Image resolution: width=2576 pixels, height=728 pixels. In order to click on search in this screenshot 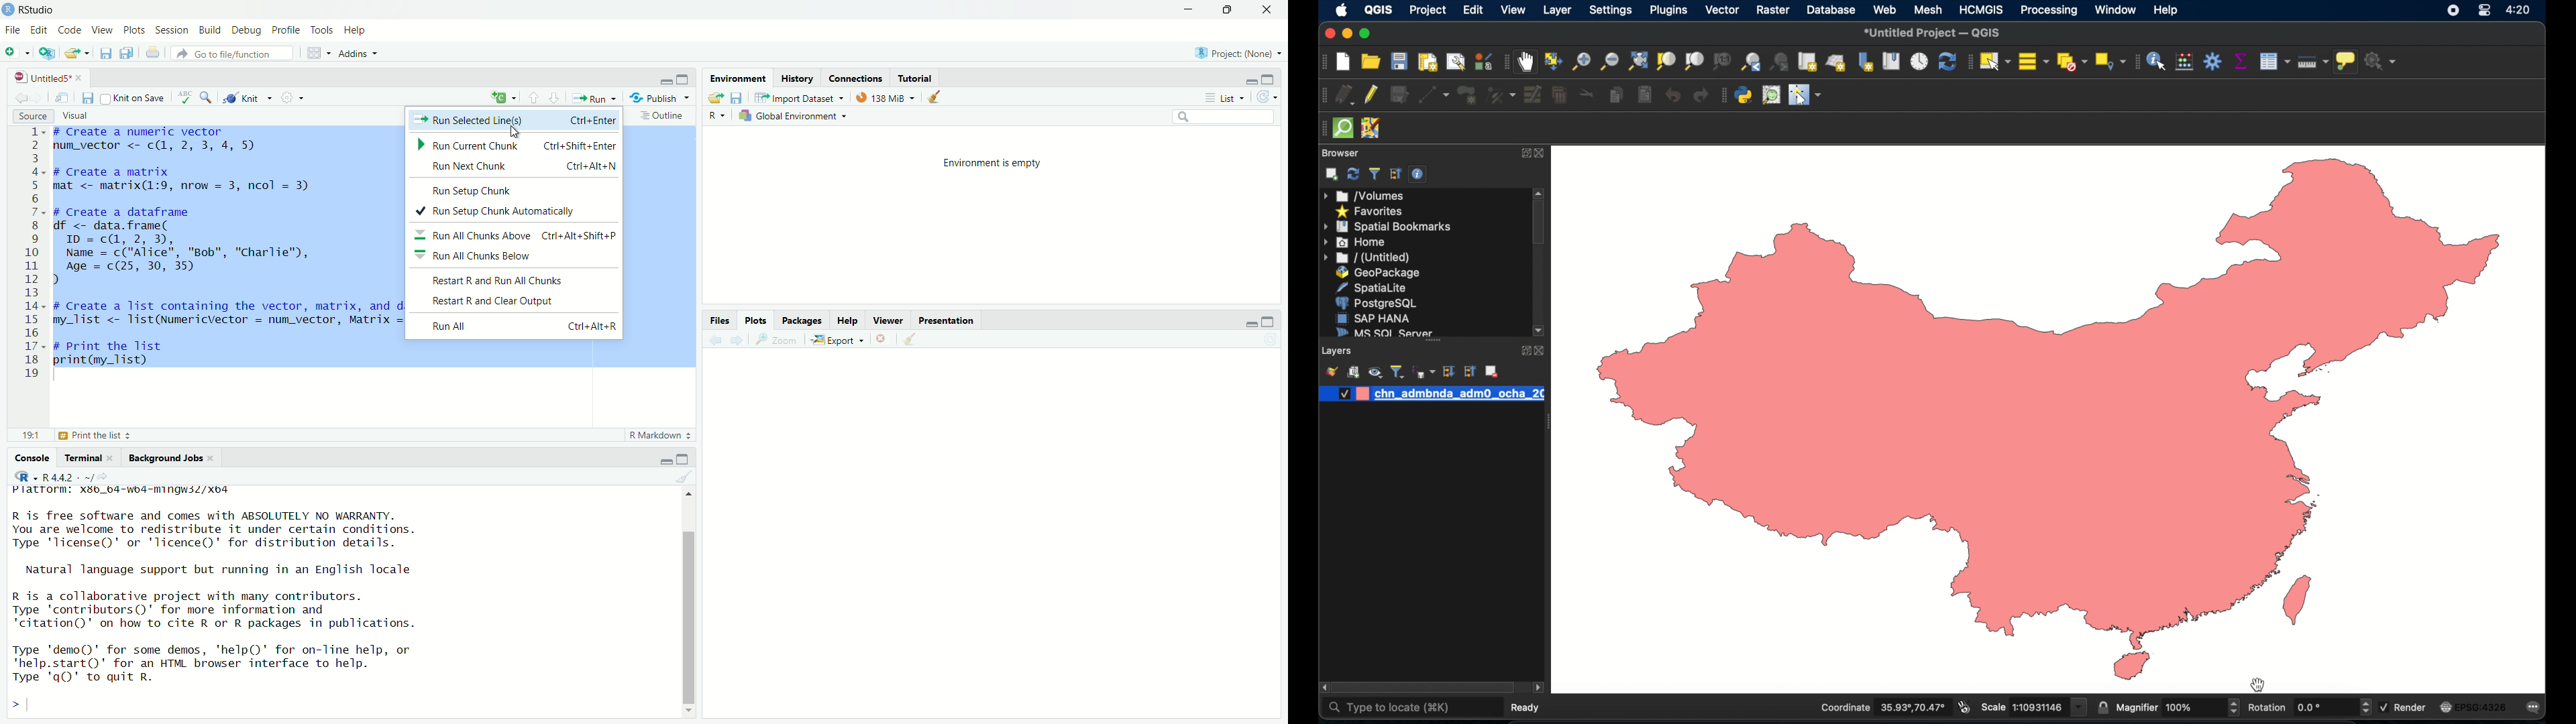, I will do `click(208, 98)`.